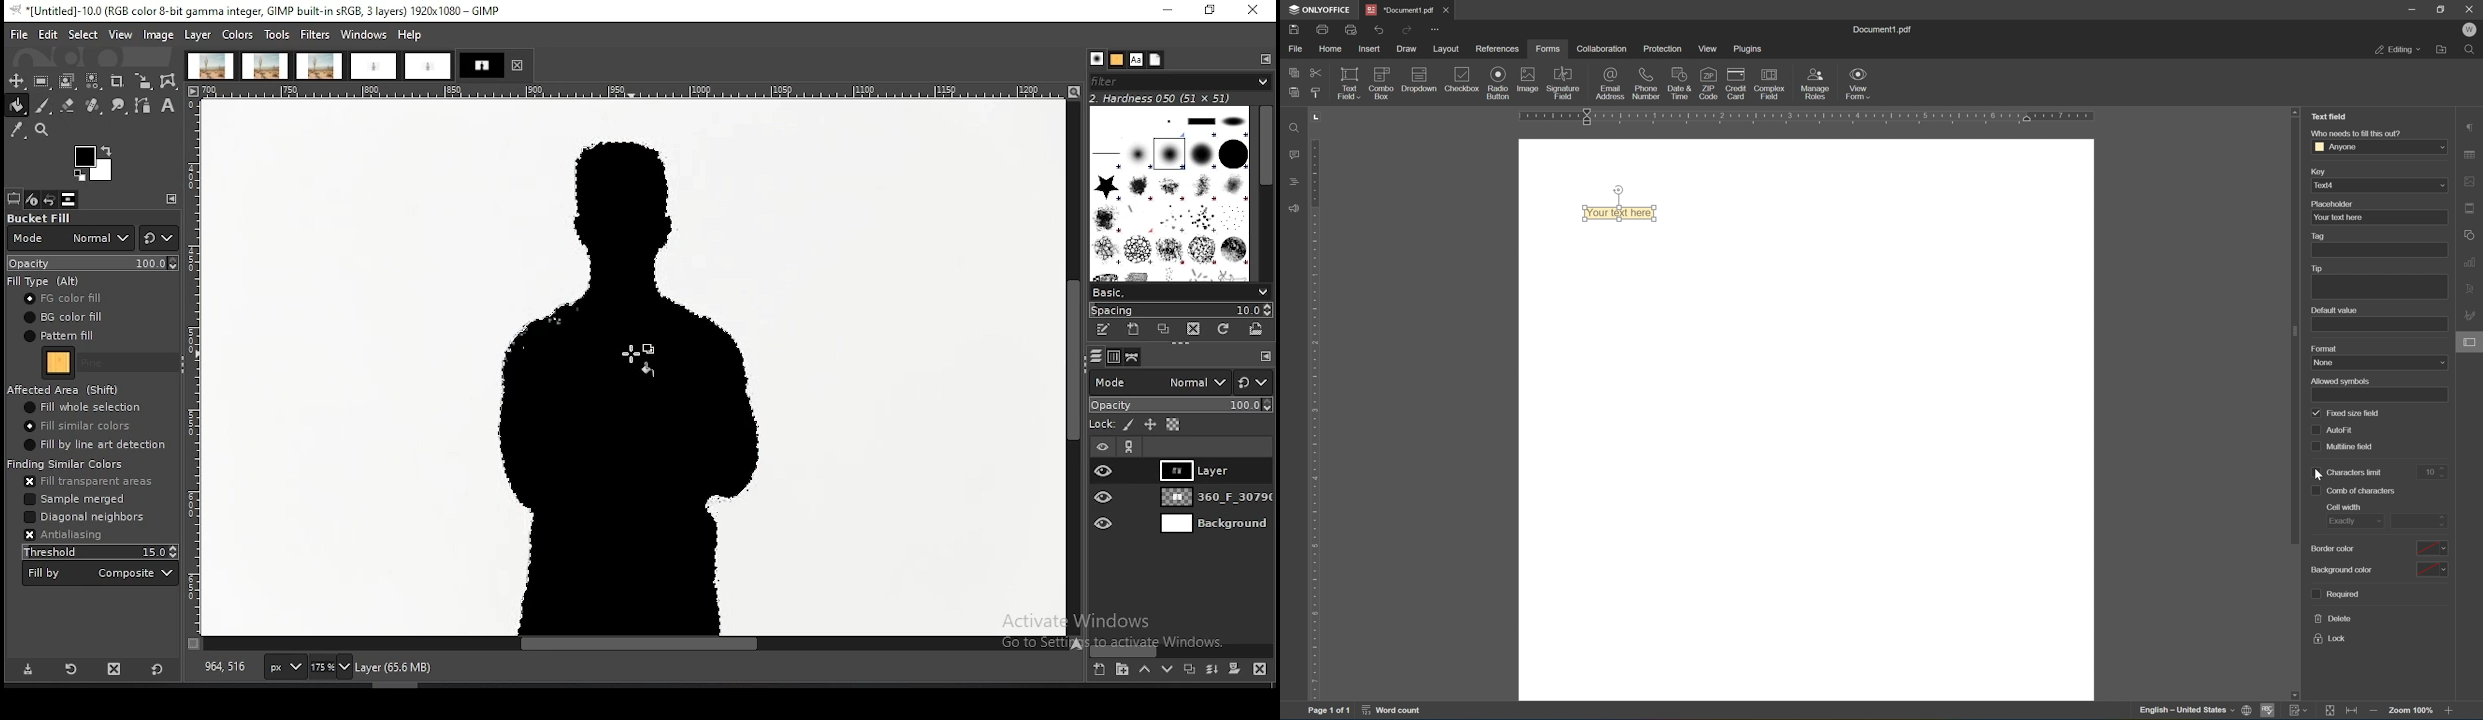 Image resolution: width=2492 pixels, height=728 pixels. I want to click on date and time, so click(1678, 83).